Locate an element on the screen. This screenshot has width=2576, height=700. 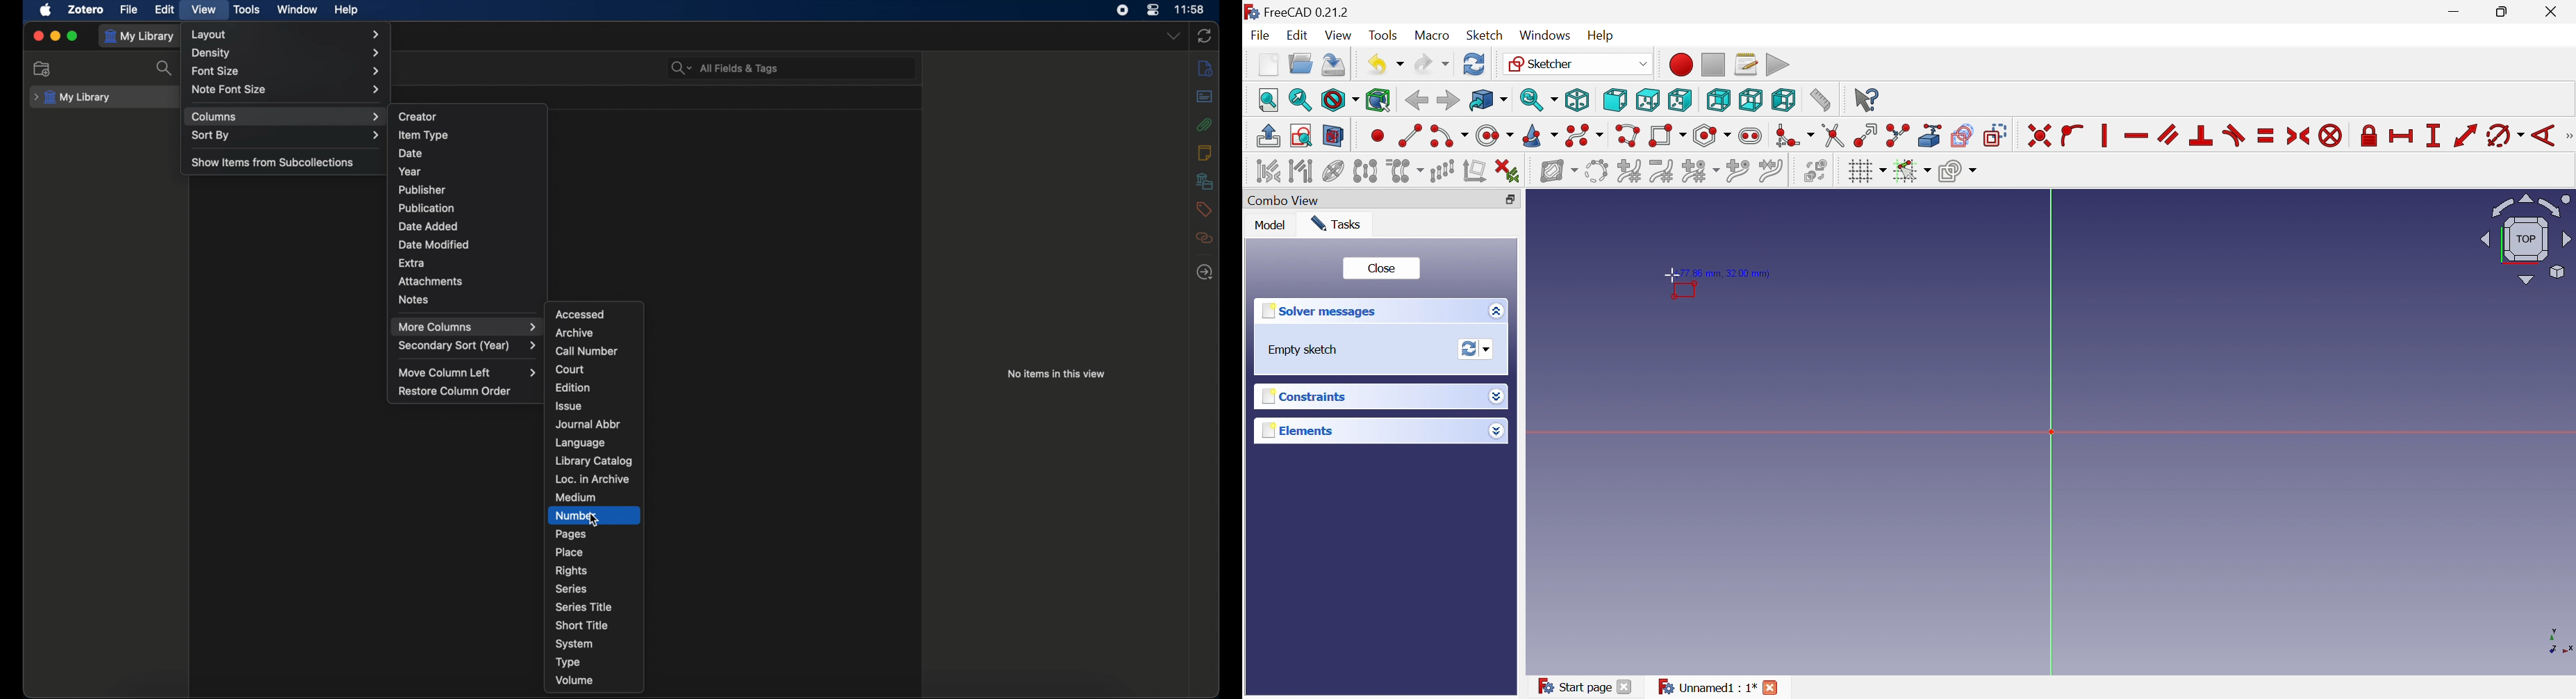
Right is located at coordinates (1678, 99).